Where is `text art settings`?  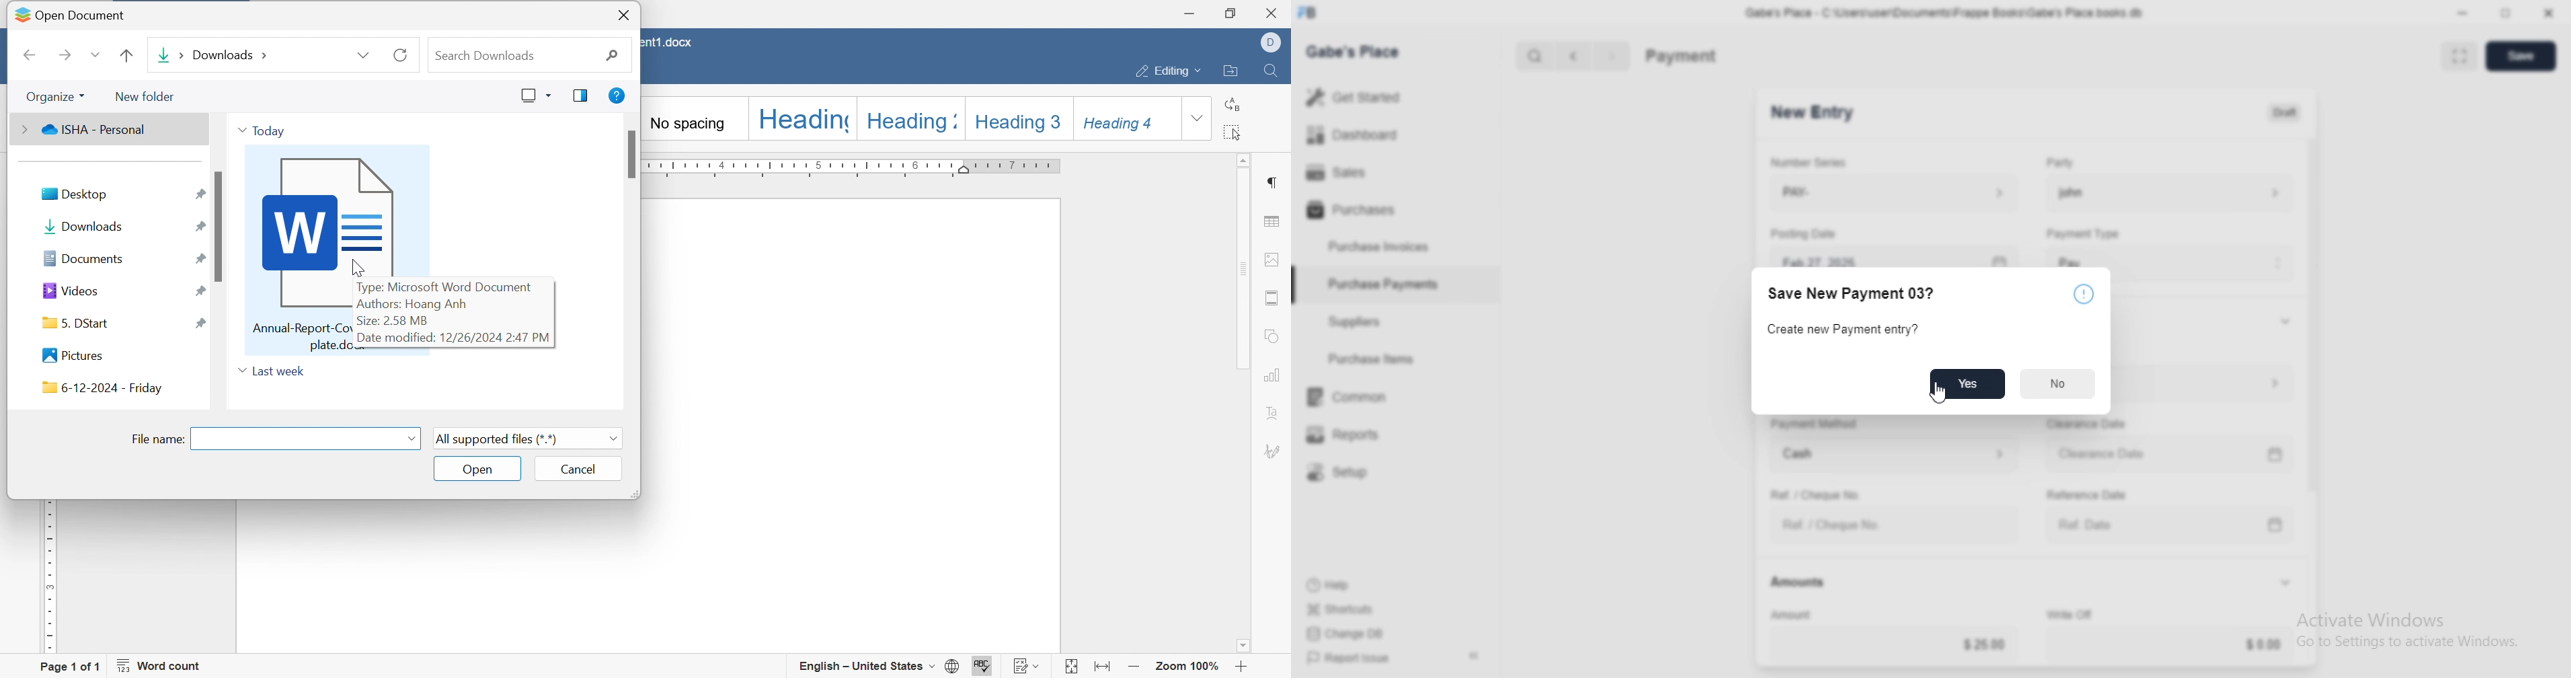 text art settings is located at coordinates (1275, 415).